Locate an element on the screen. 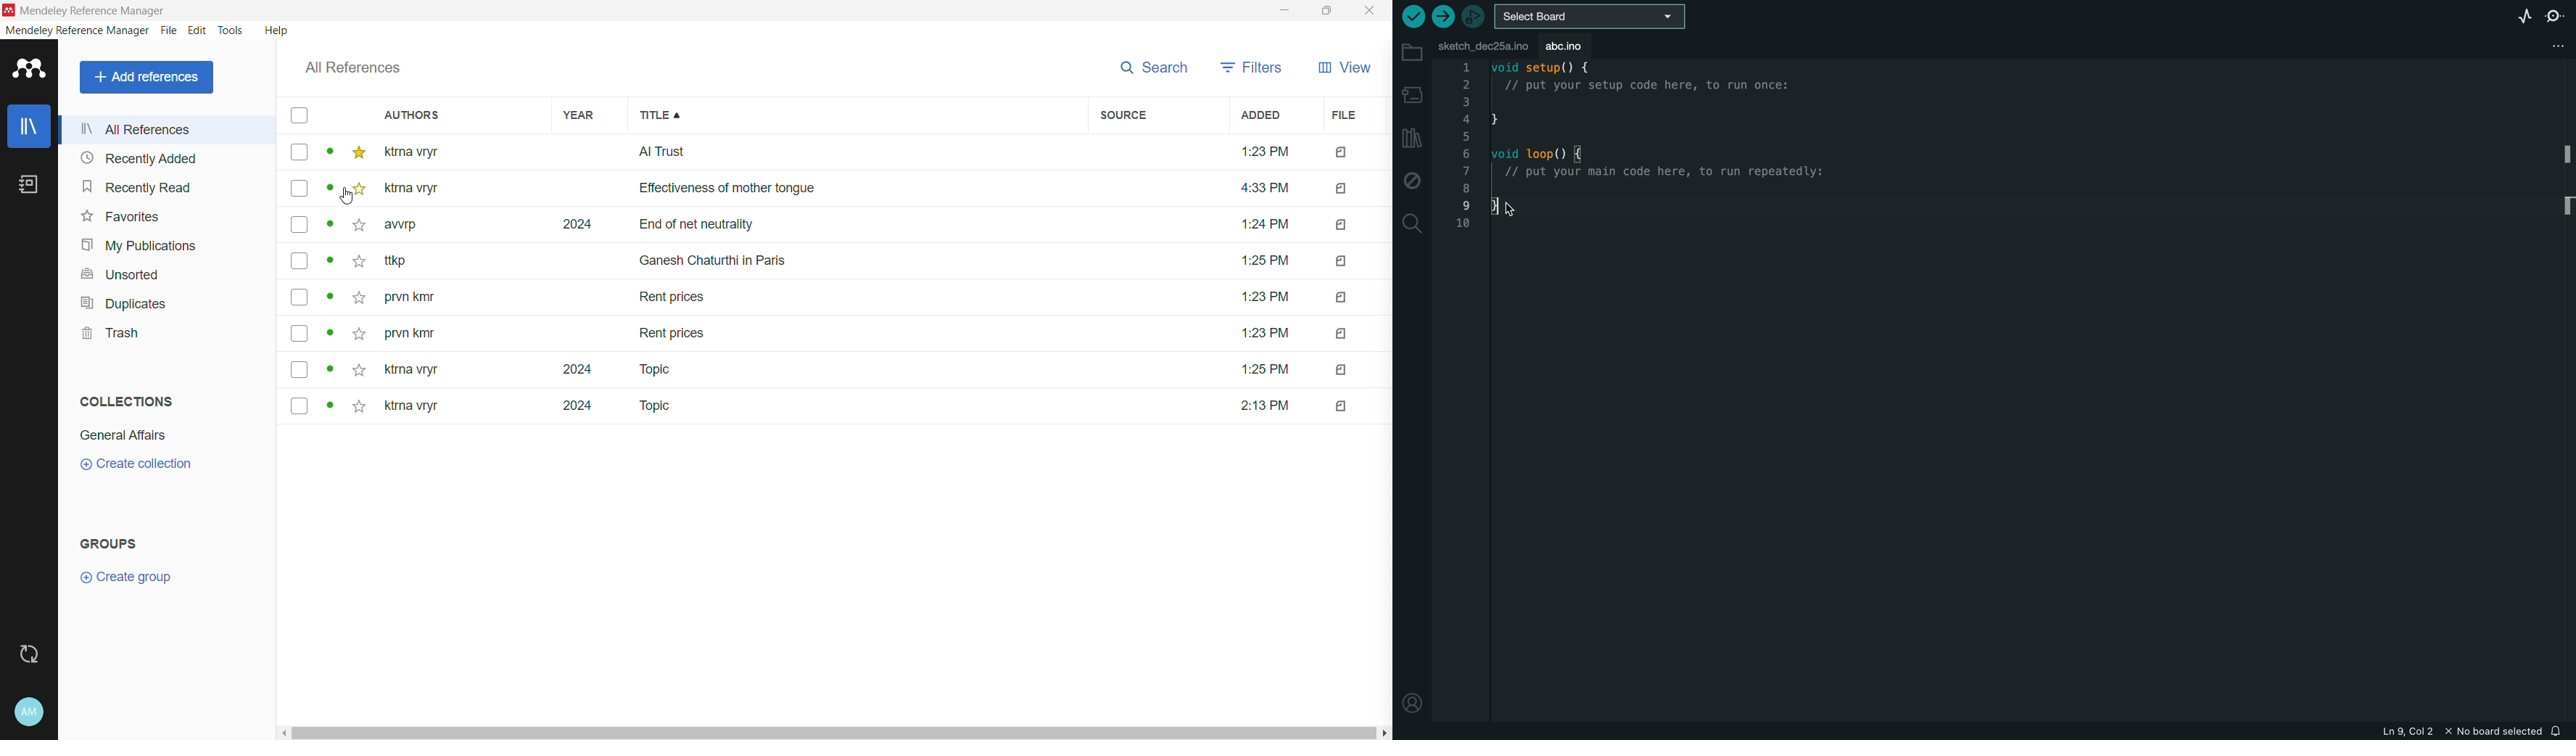  All References is located at coordinates (353, 68).